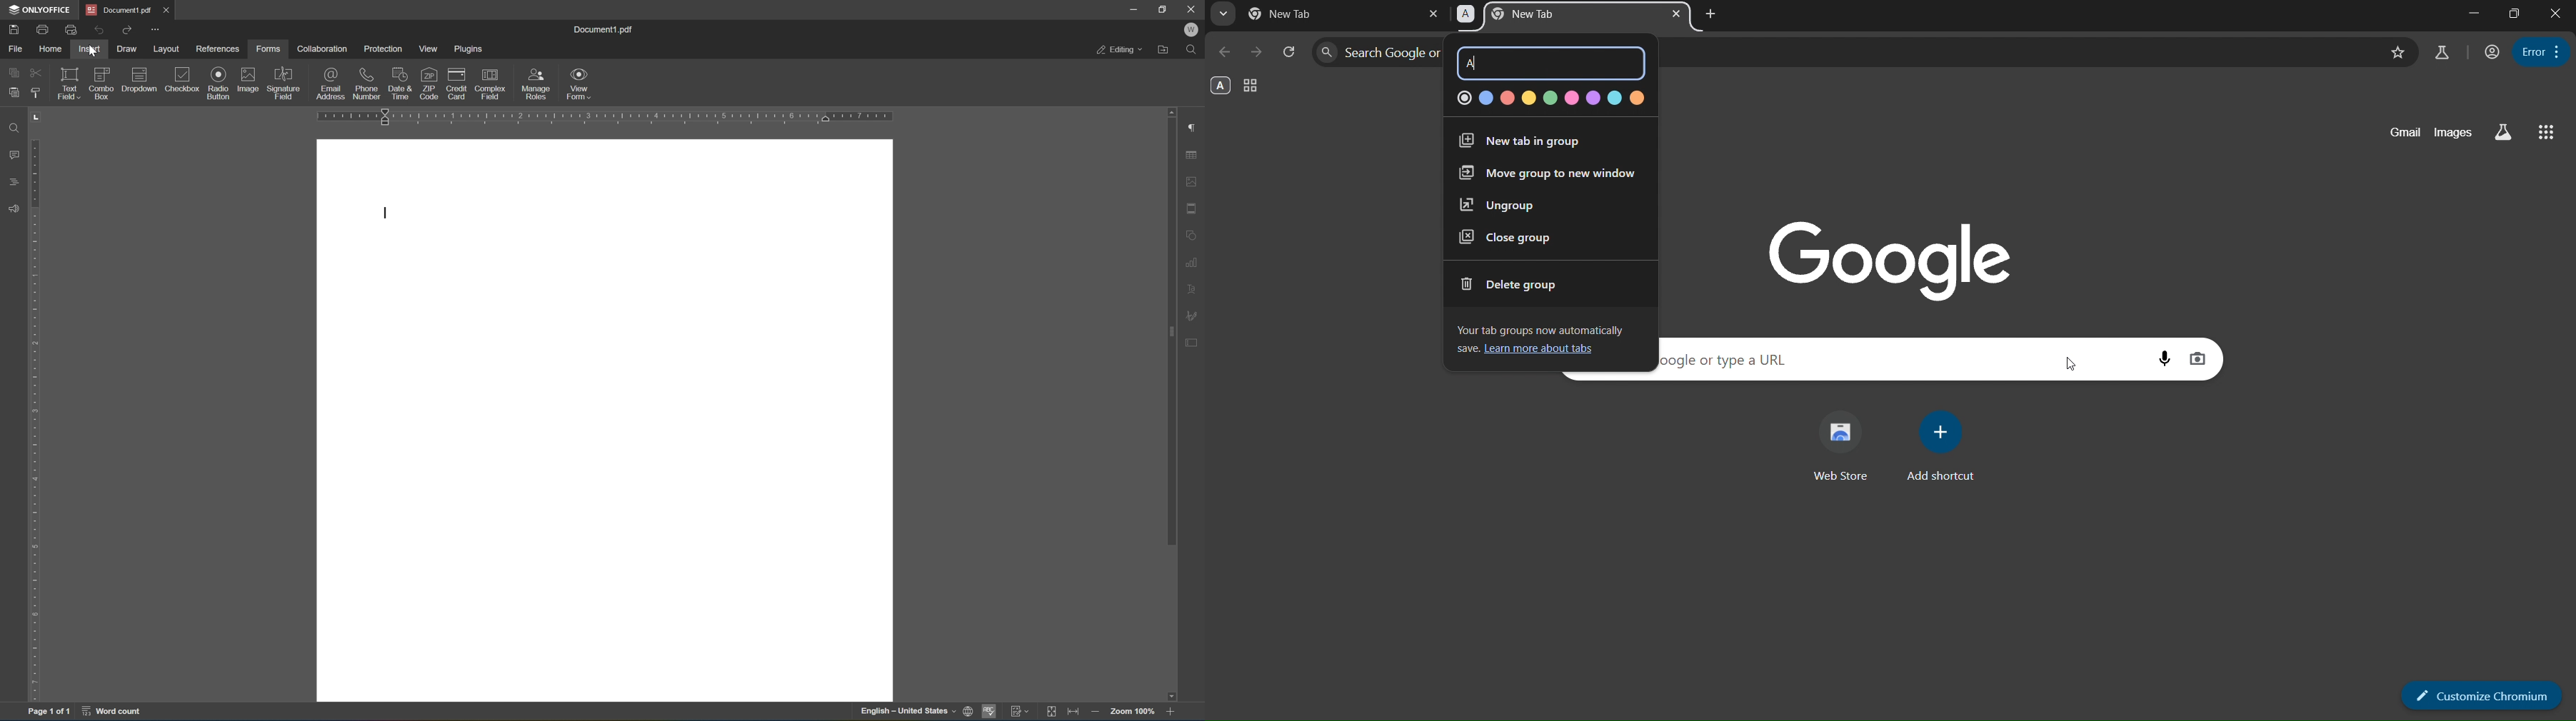 The height and width of the screenshot is (728, 2576). Describe the element at coordinates (49, 713) in the screenshot. I see `Page 1 of 1` at that location.